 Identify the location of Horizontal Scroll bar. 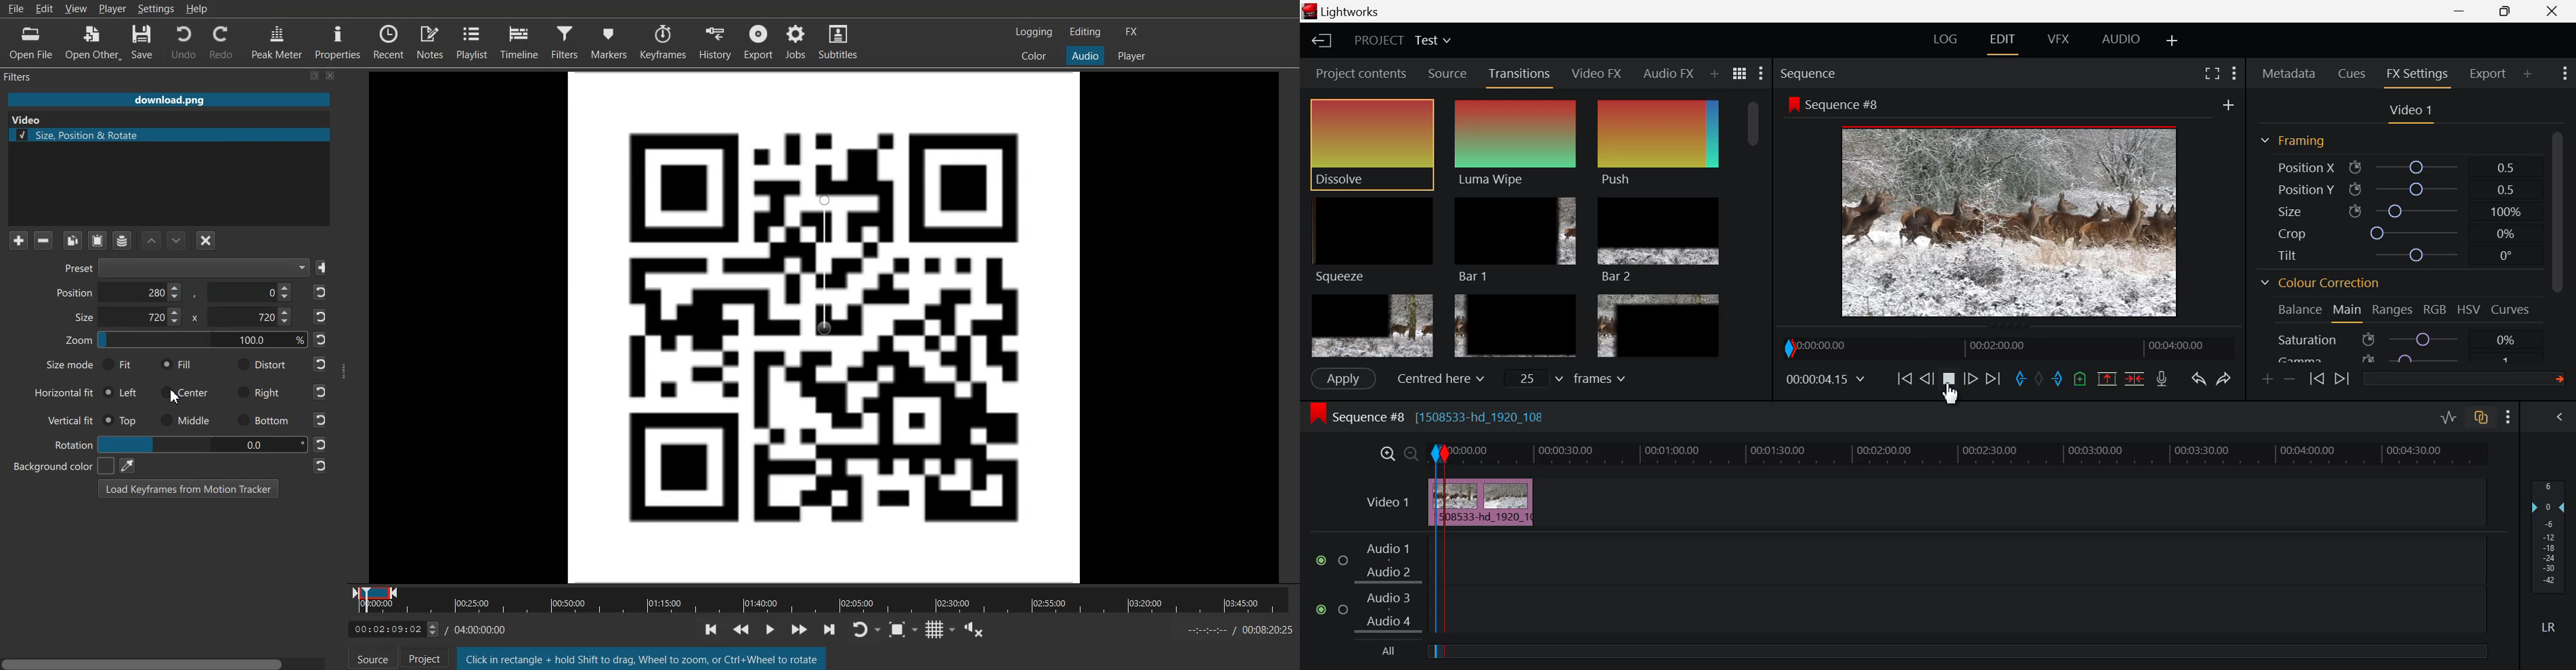
(166, 661).